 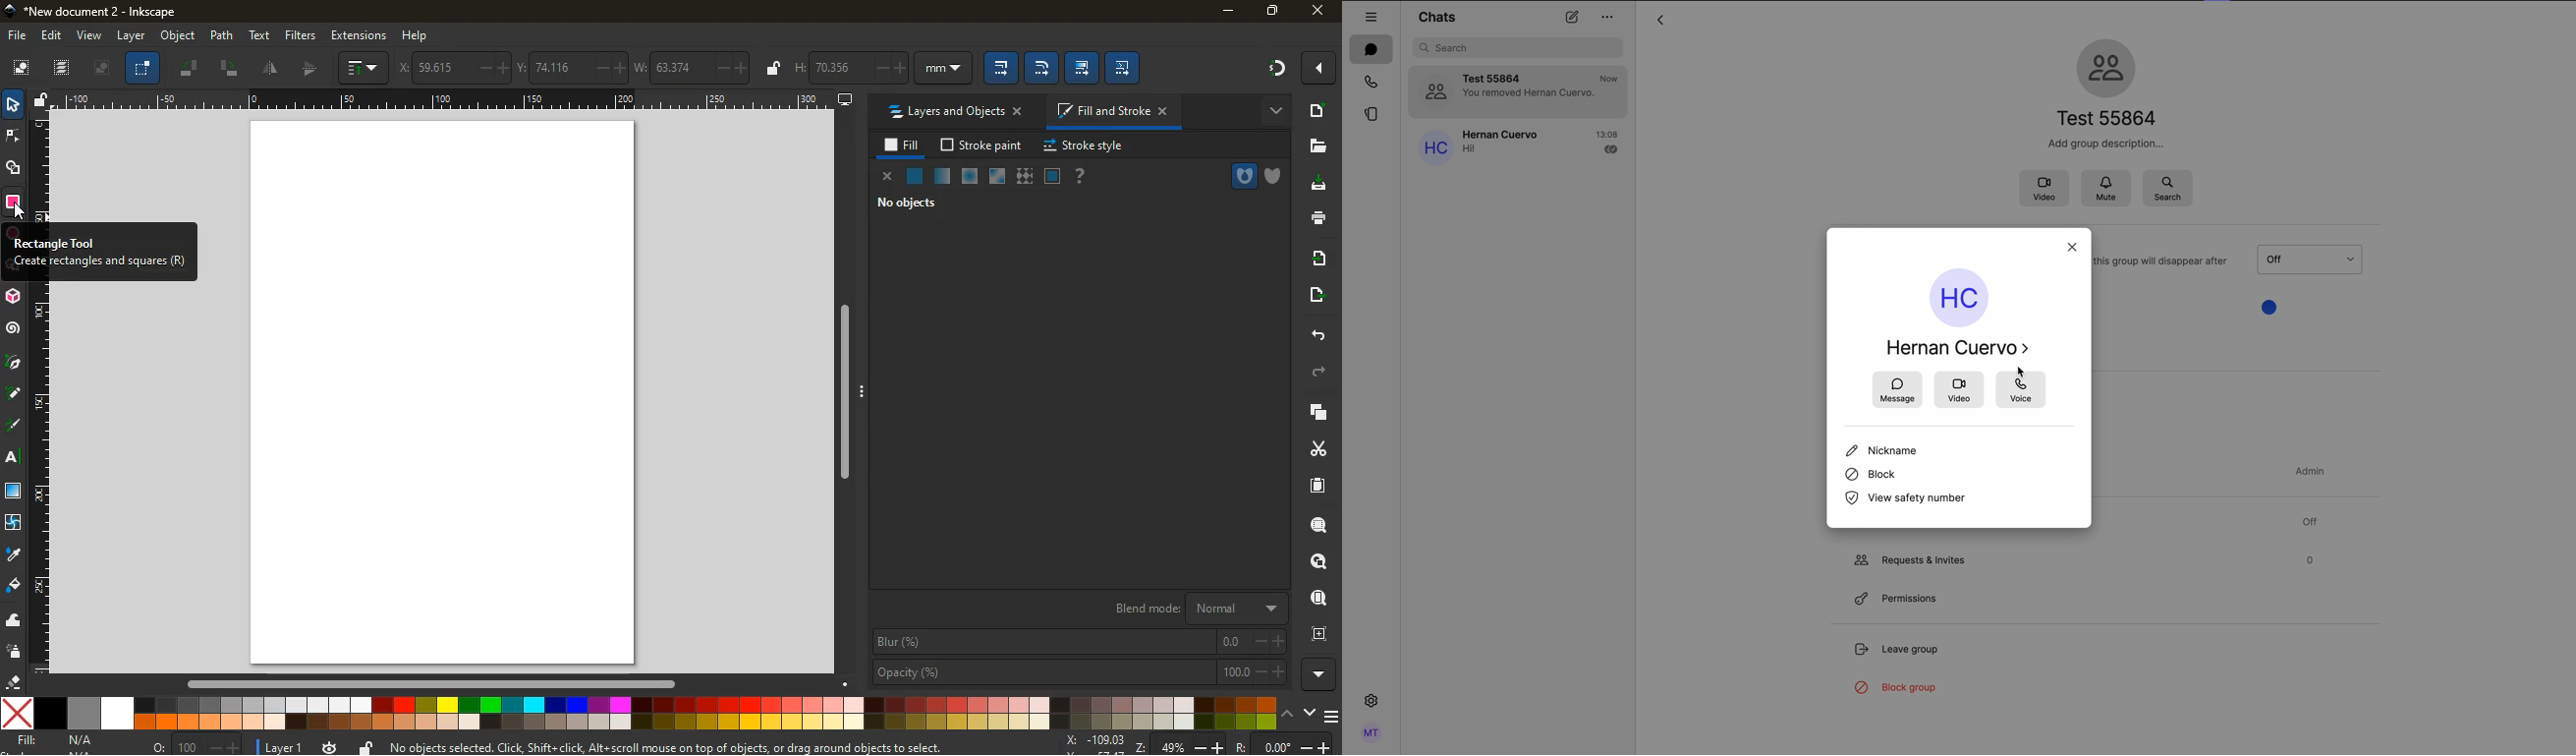 I want to click on extensions, so click(x=359, y=36).